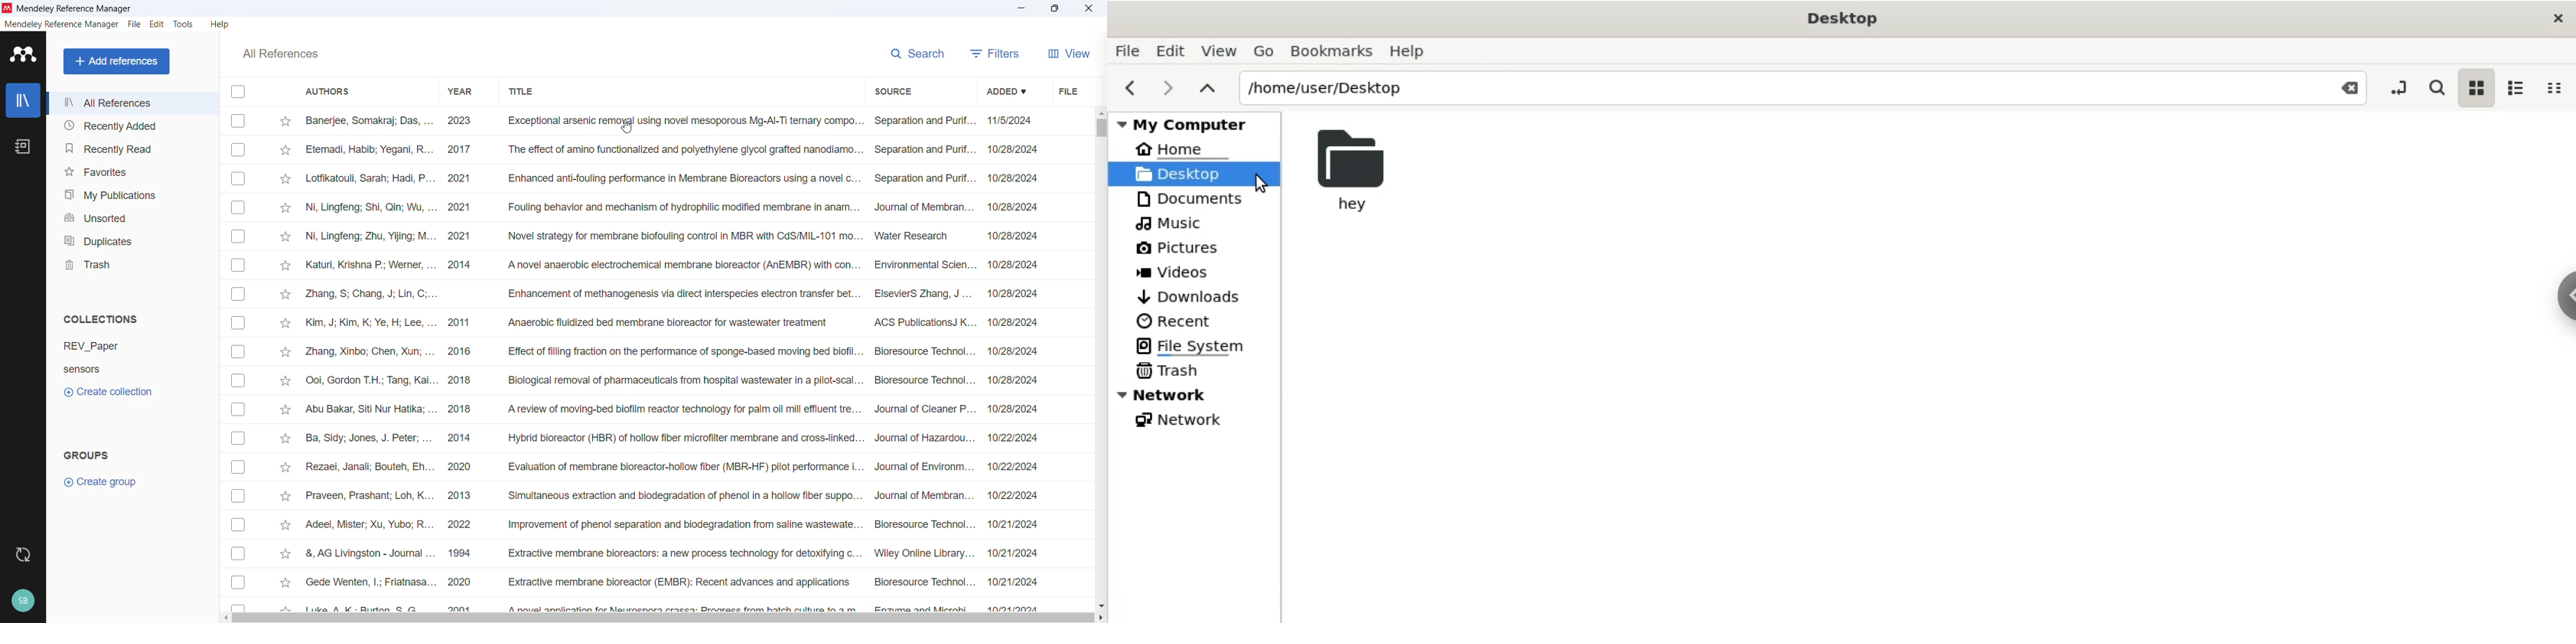 The image size is (2576, 644). I want to click on file , so click(134, 25).